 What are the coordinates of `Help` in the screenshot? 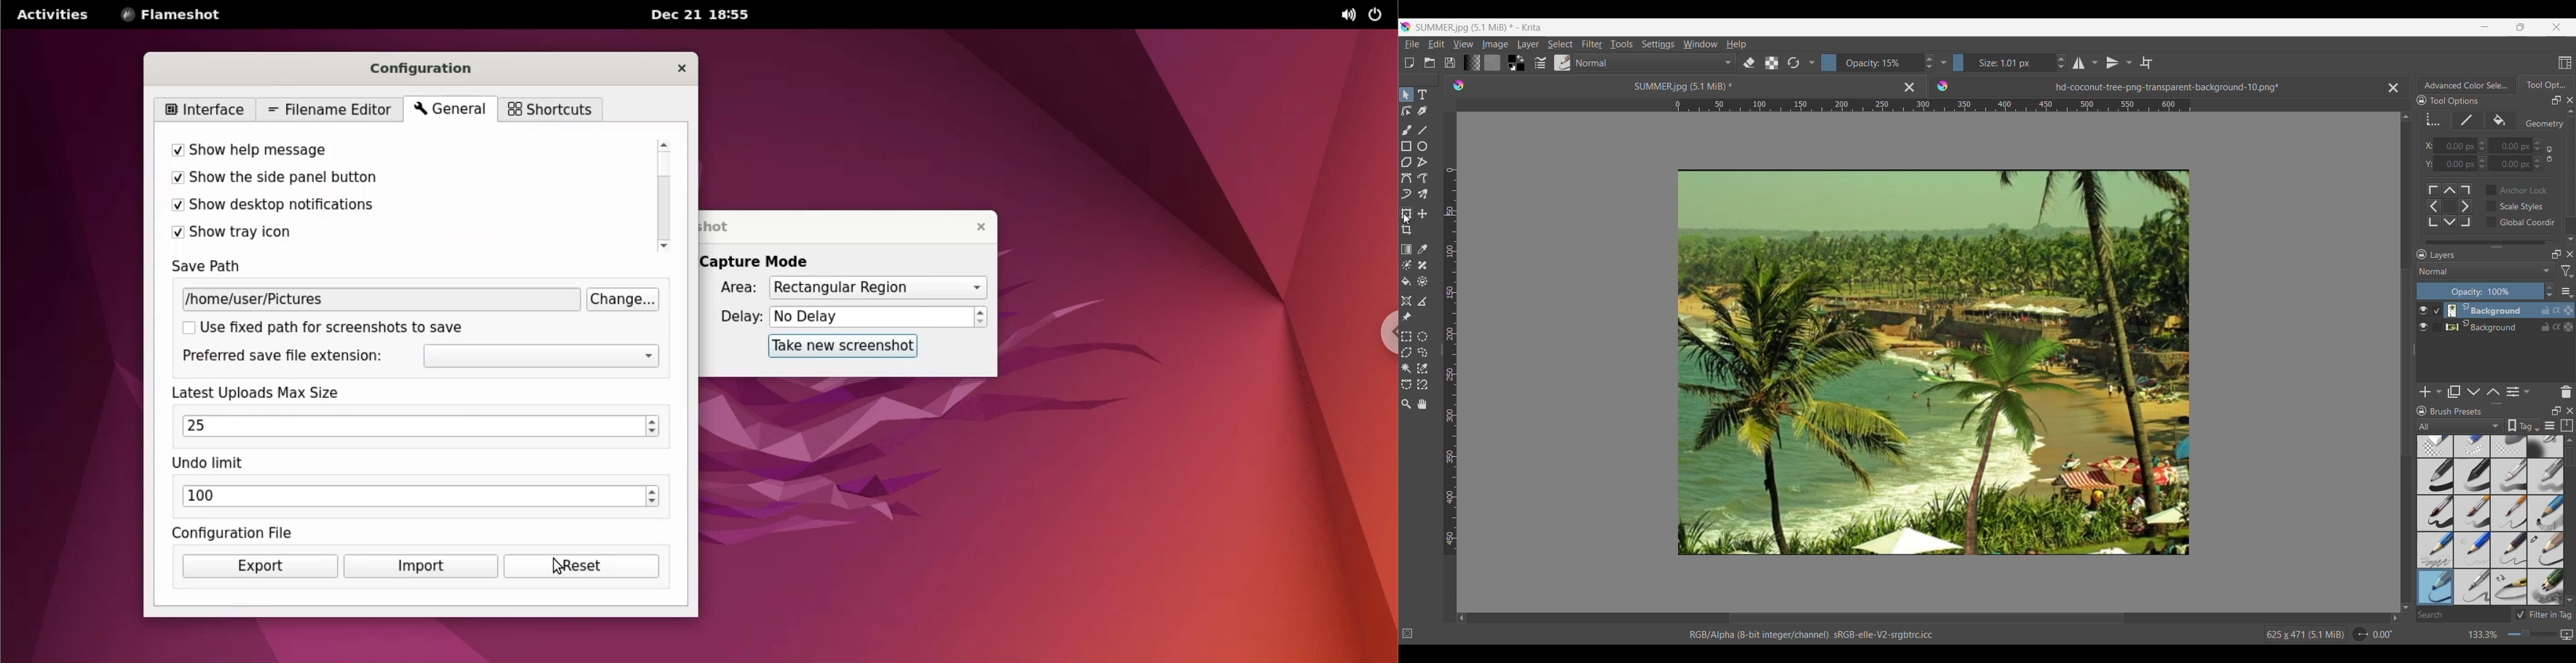 It's located at (1736, 45).